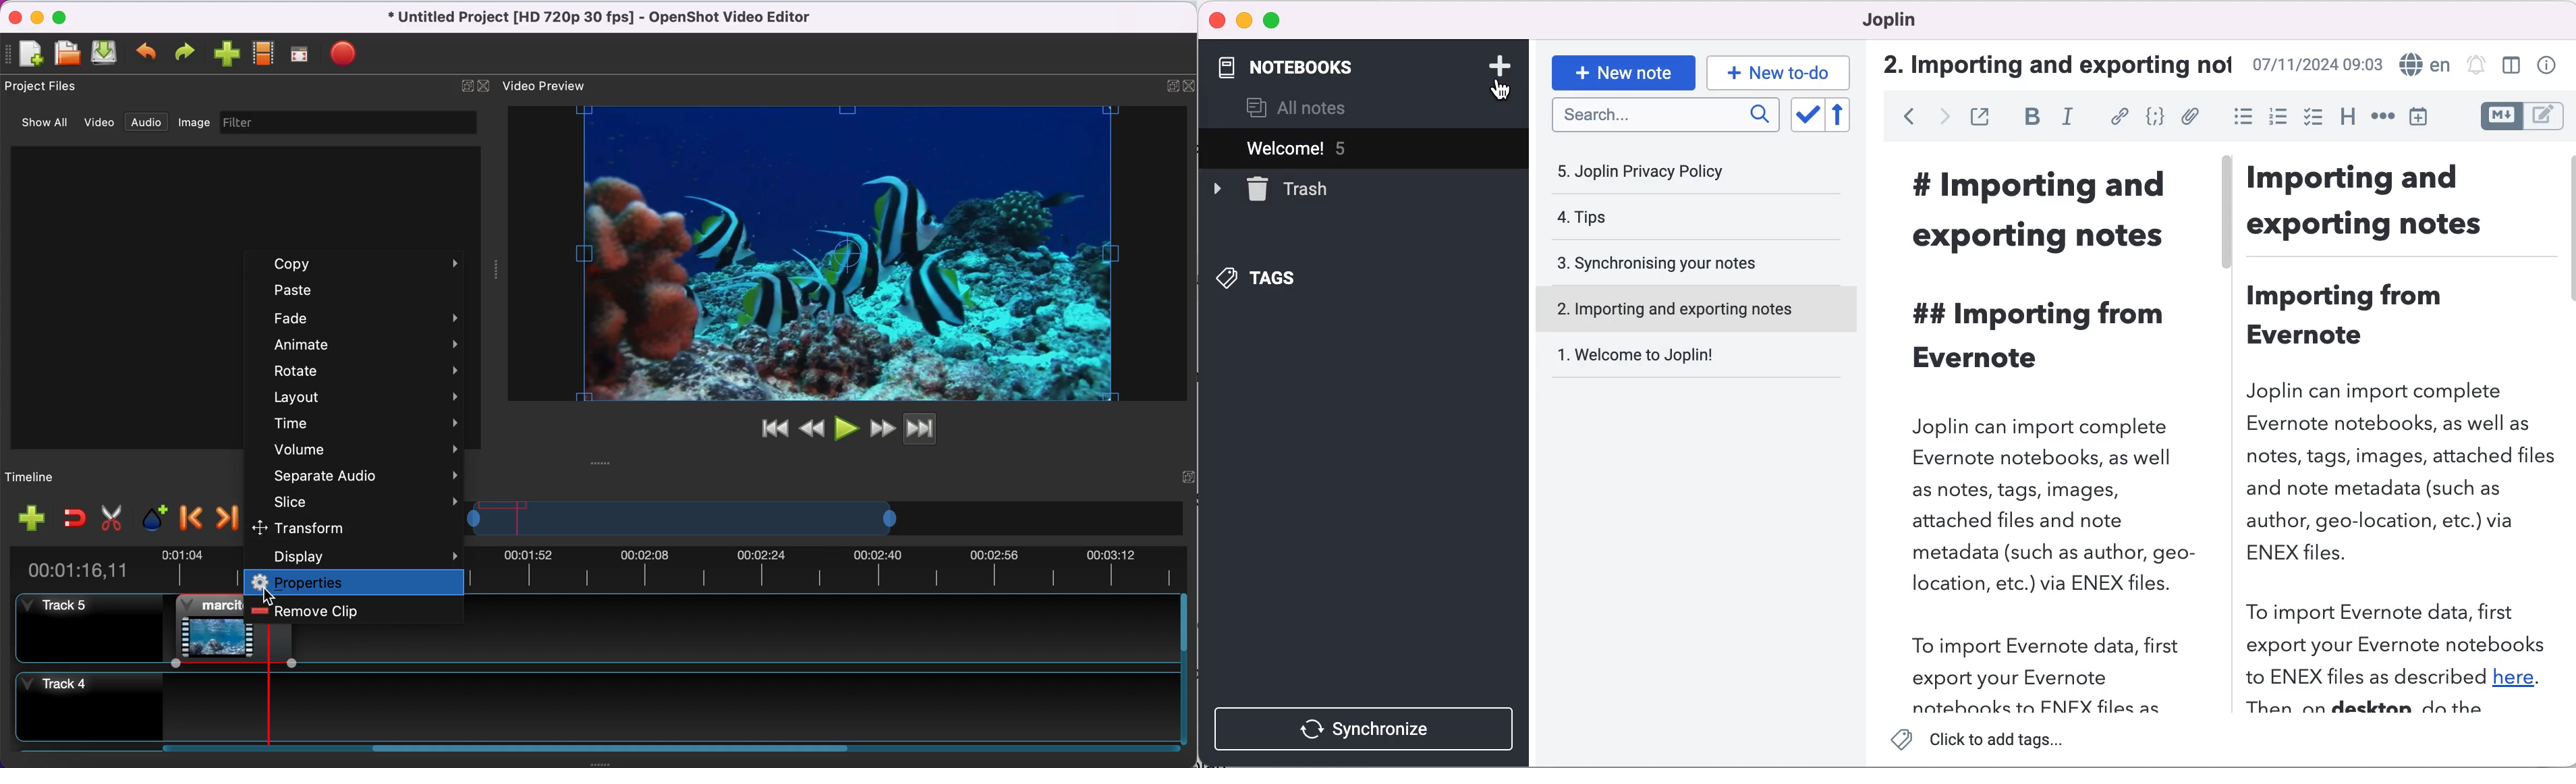  Describe the element at coordinates (1987, 742) in the screenshot. I see `click to add tags` at that location.